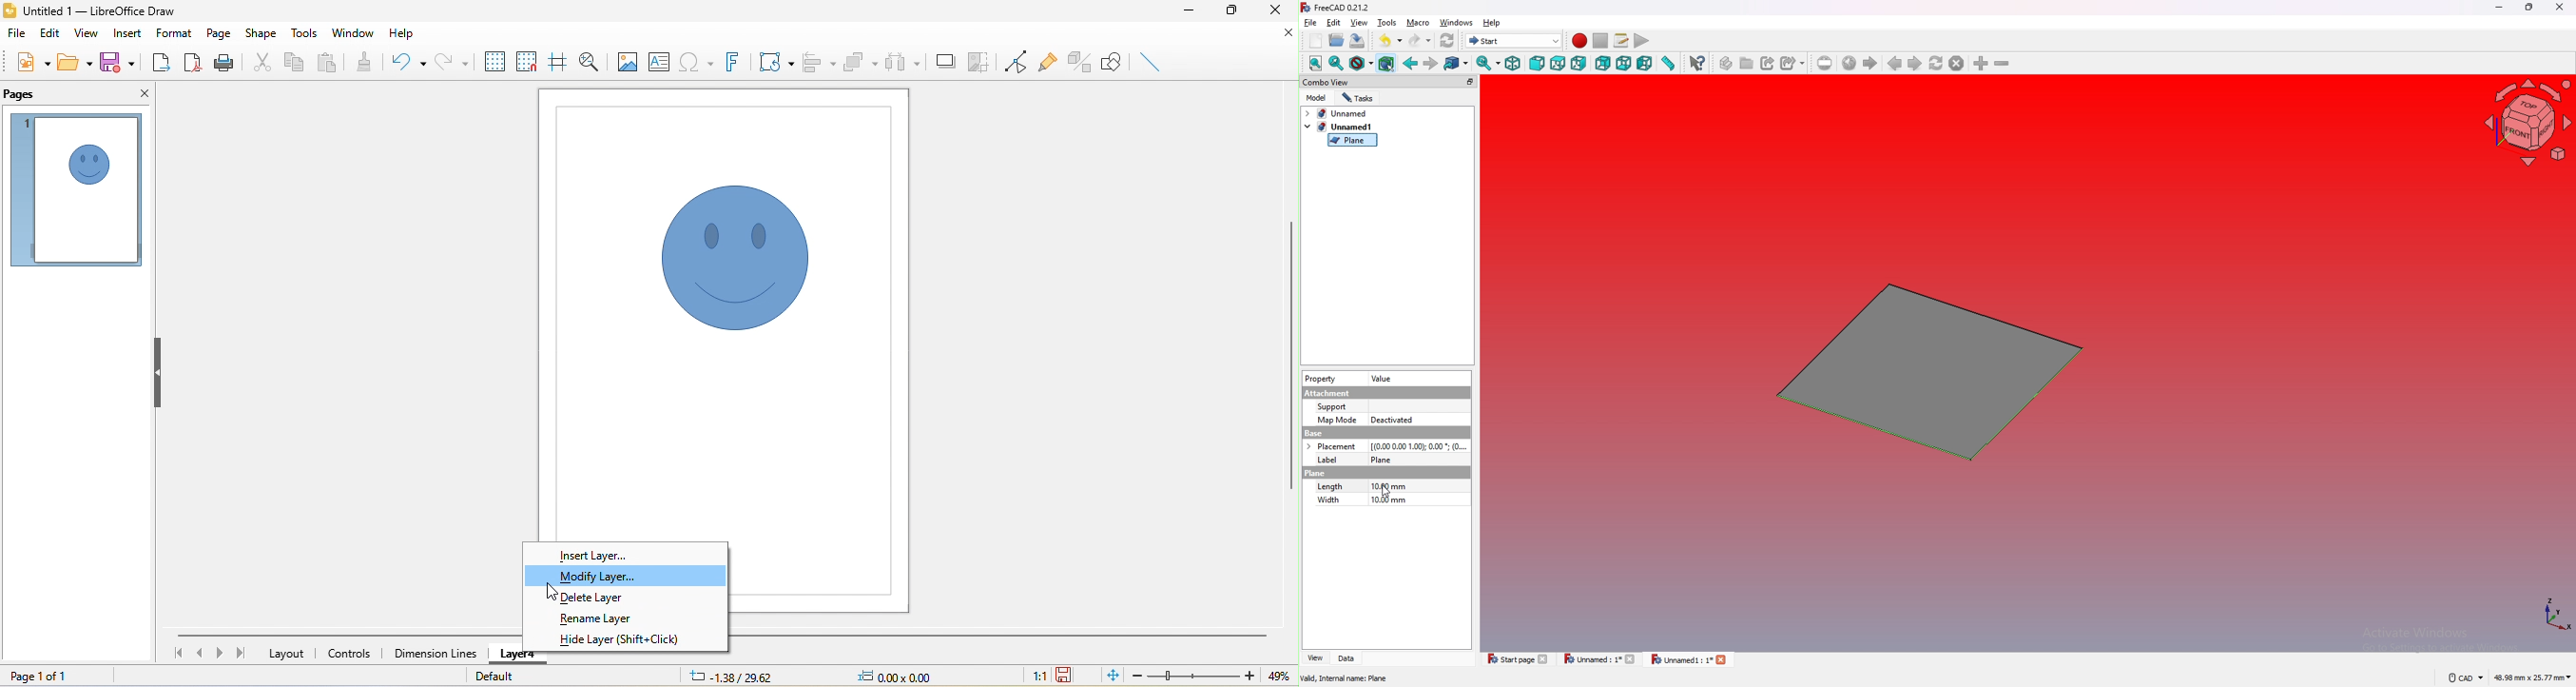 The height and width of the screenshot is (700, 2576). I want to click on draw style, so click(1361, 63).